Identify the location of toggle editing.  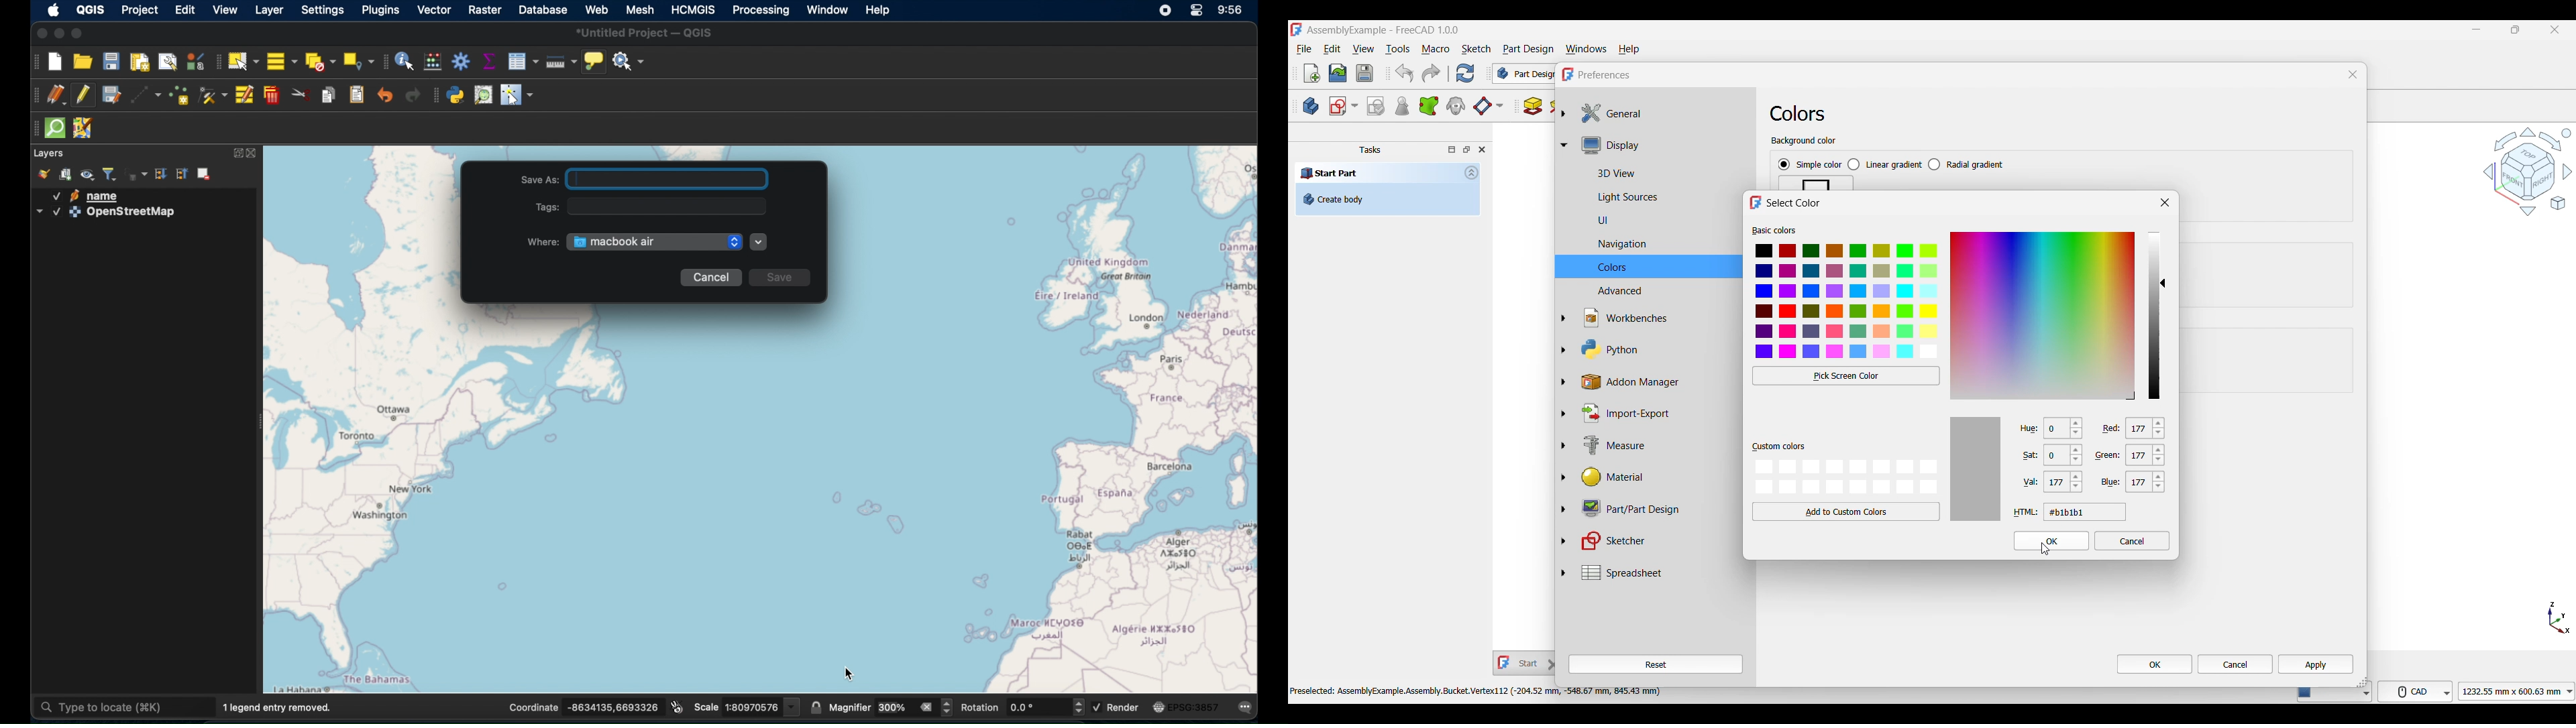
(82, 96).